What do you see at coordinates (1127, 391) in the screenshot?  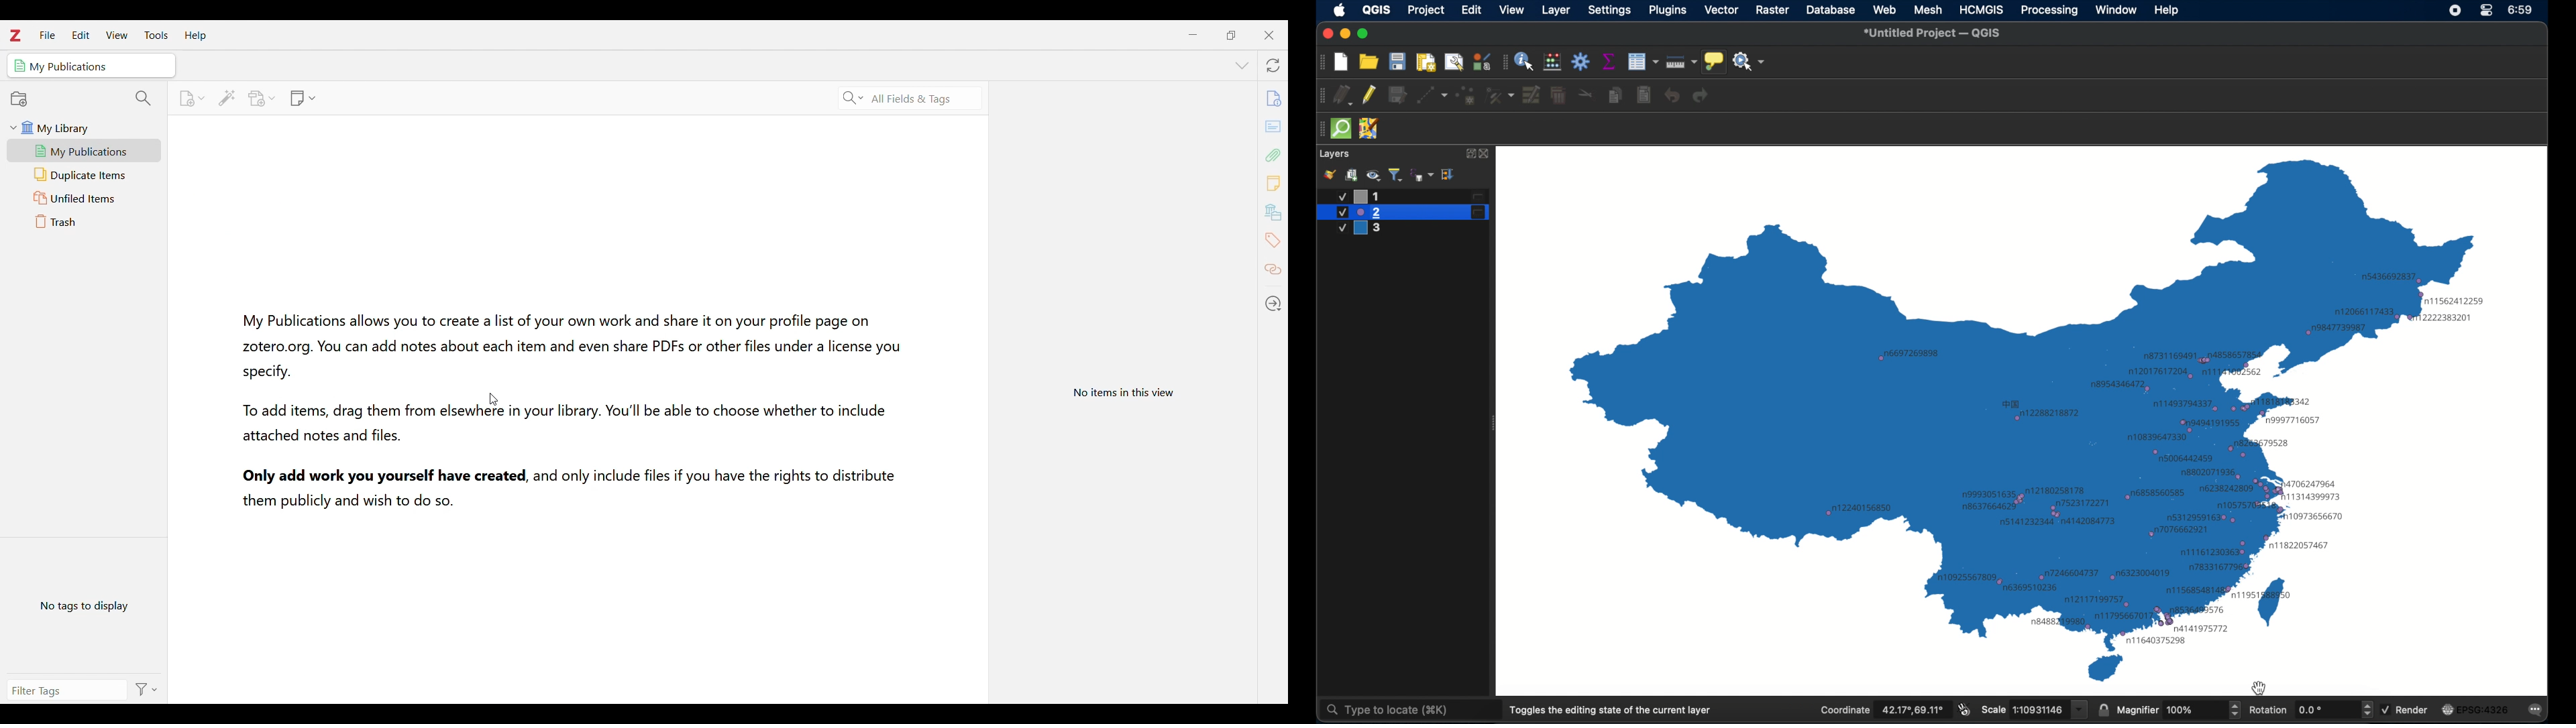 I see `View information specific to selected item` at bounding box center [1127, 391].